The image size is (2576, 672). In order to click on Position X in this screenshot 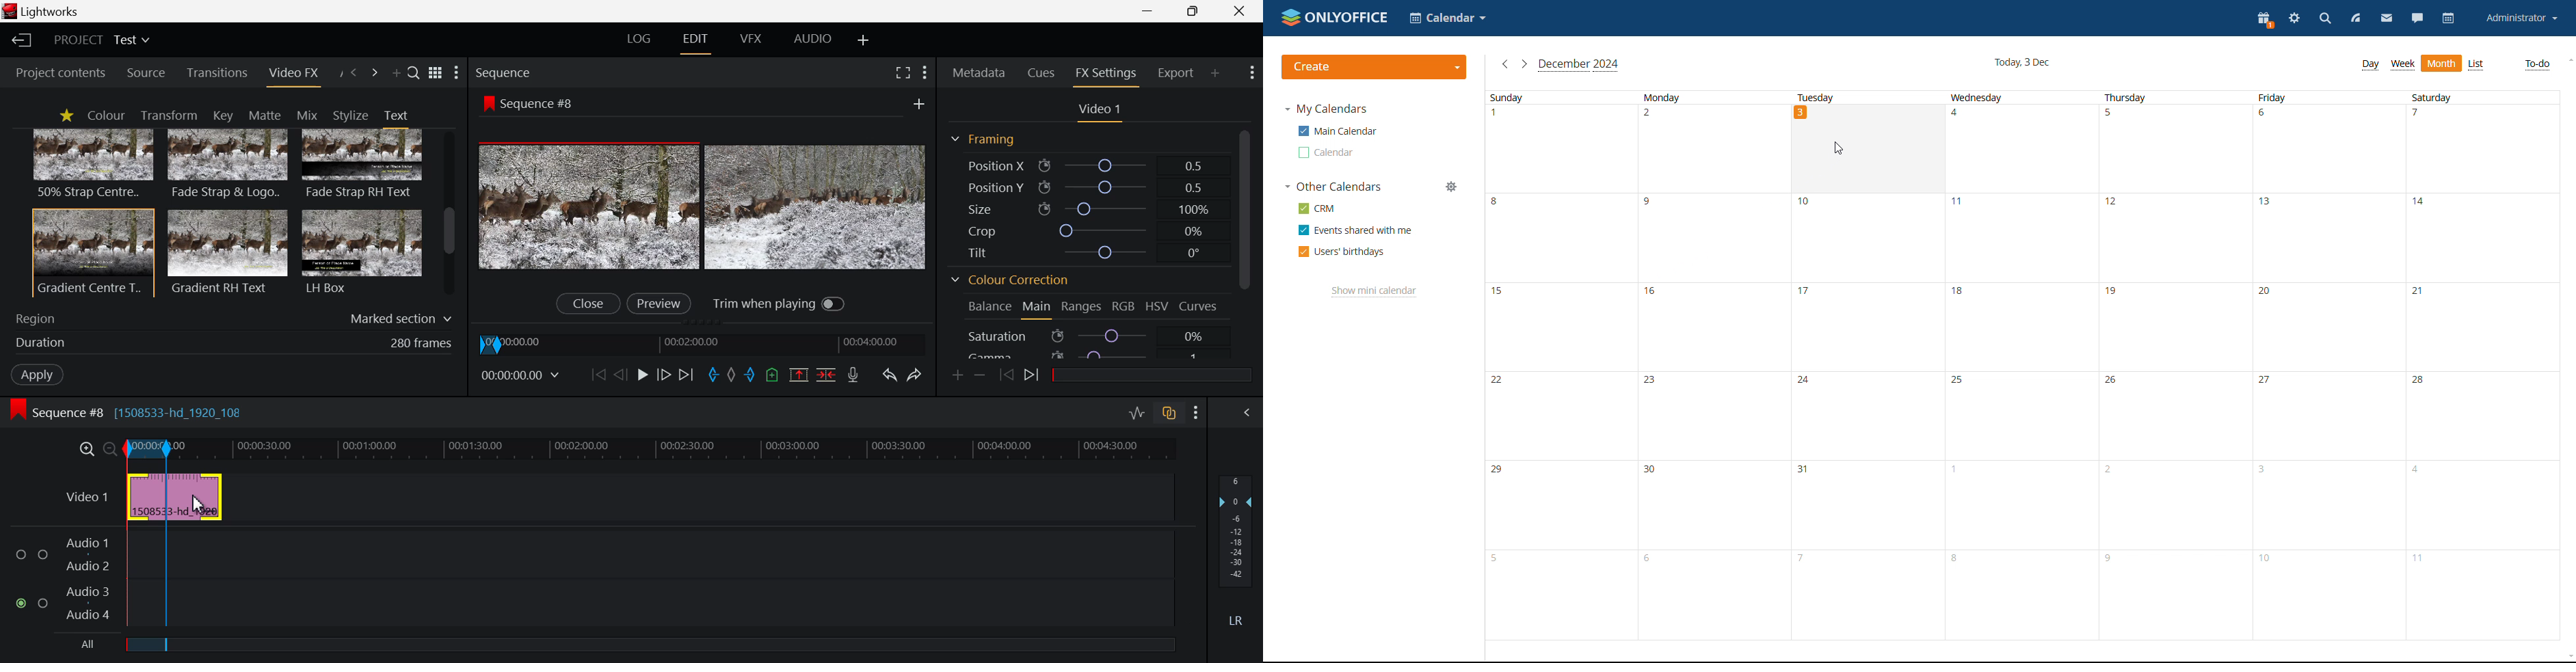, I will do `click(1083, 166)`.